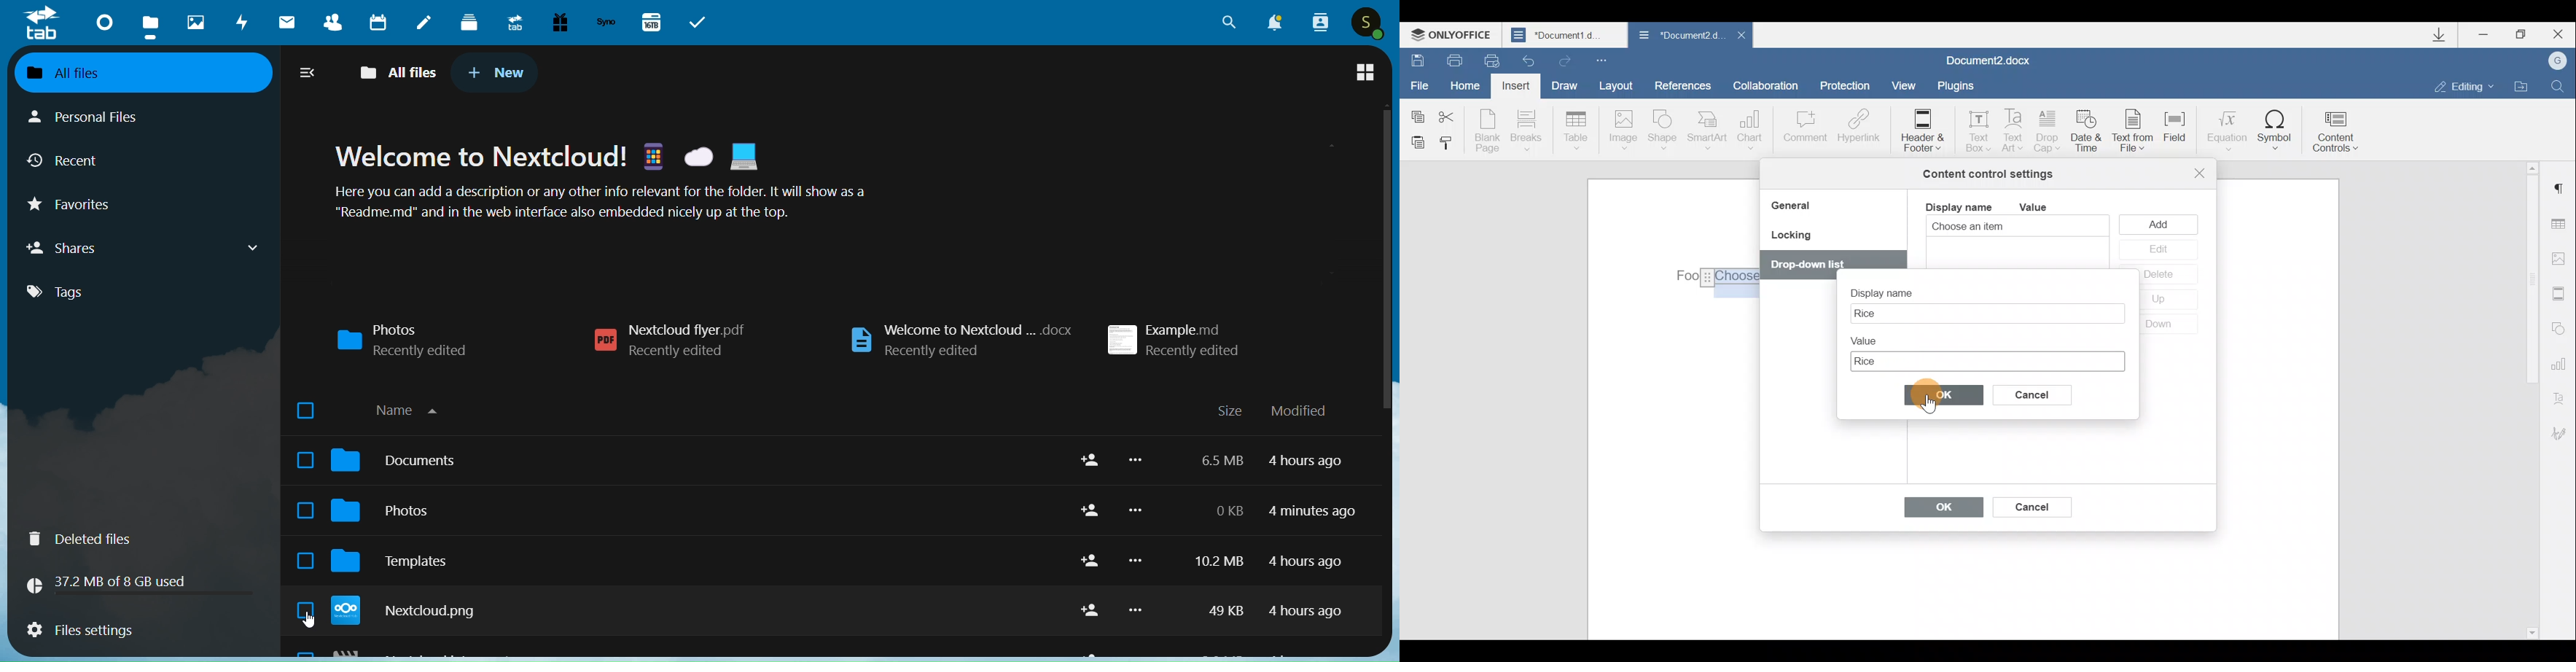 Image resolution: width=2576 pixels, height=672 pixels. Describe the element at coordinates (1525, 134) in the screenshot. I see `Breaks` at that location.